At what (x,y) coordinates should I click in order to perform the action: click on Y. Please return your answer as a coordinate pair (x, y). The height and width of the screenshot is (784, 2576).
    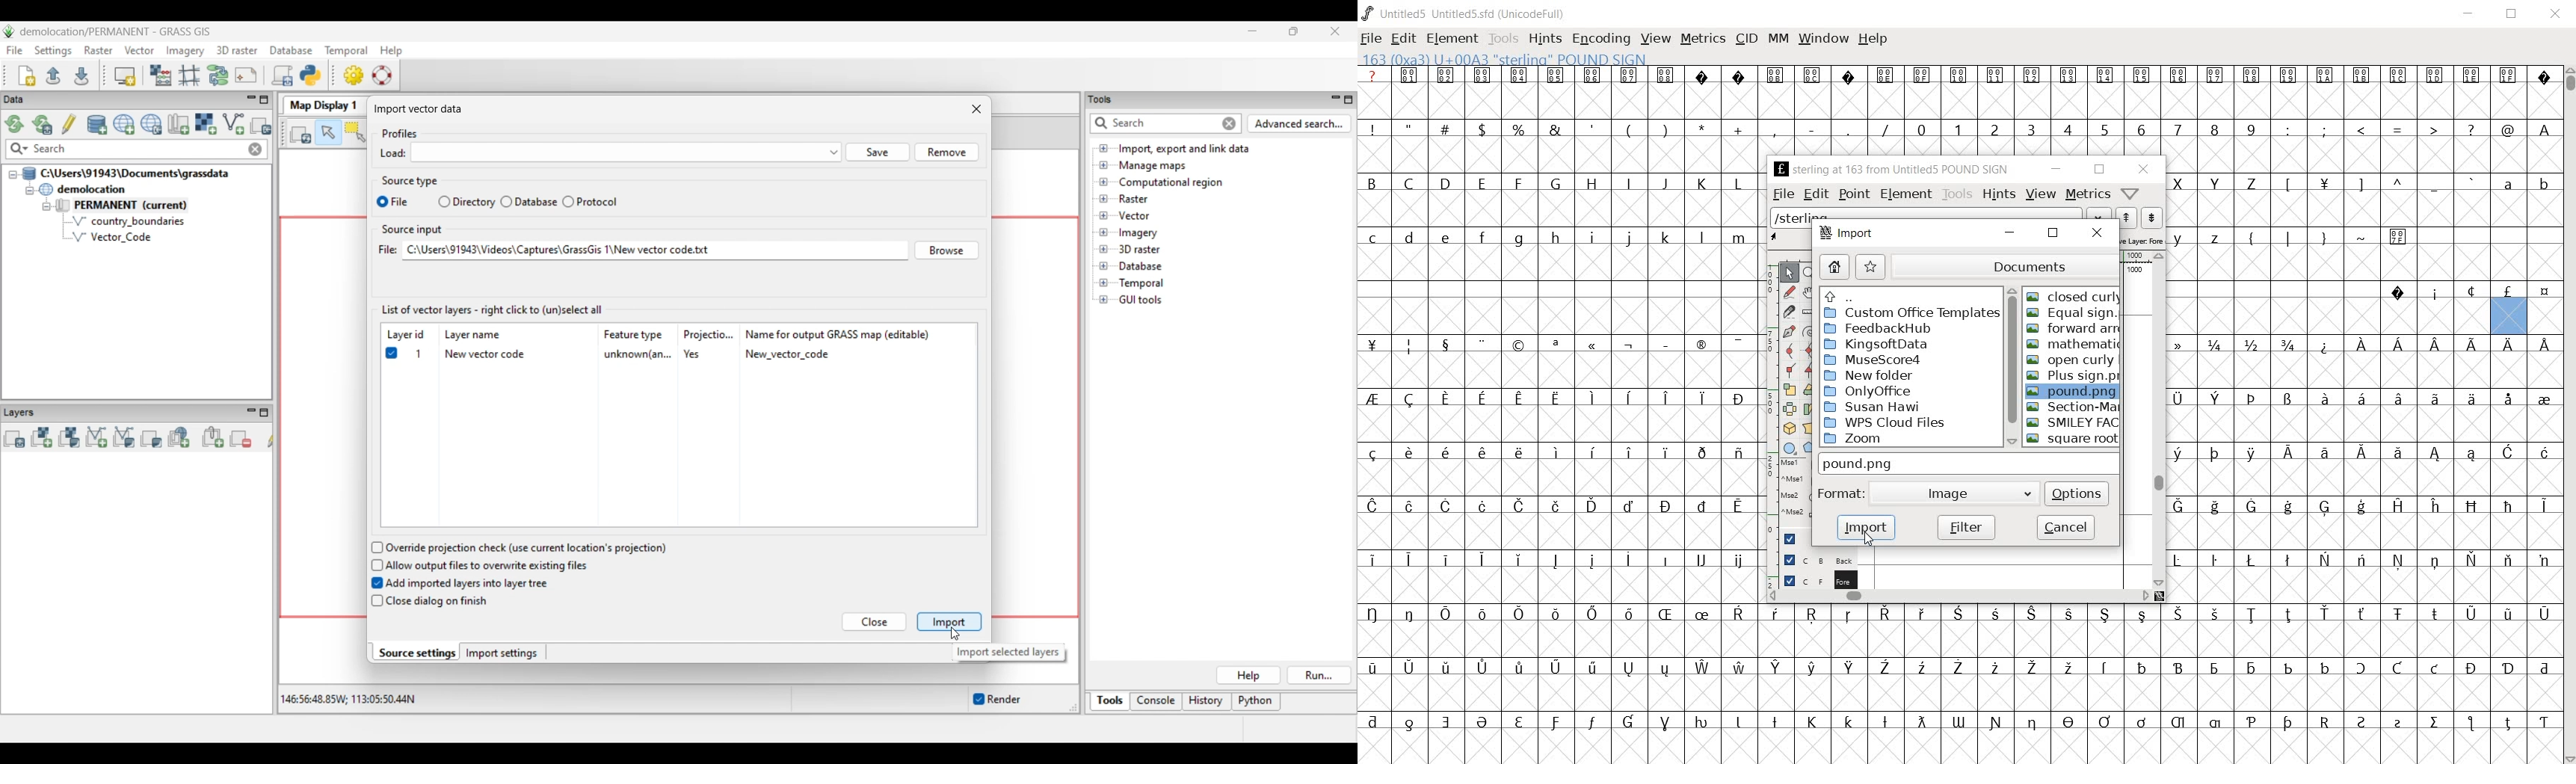
    Looking at the image, I should click on (2213, 183).